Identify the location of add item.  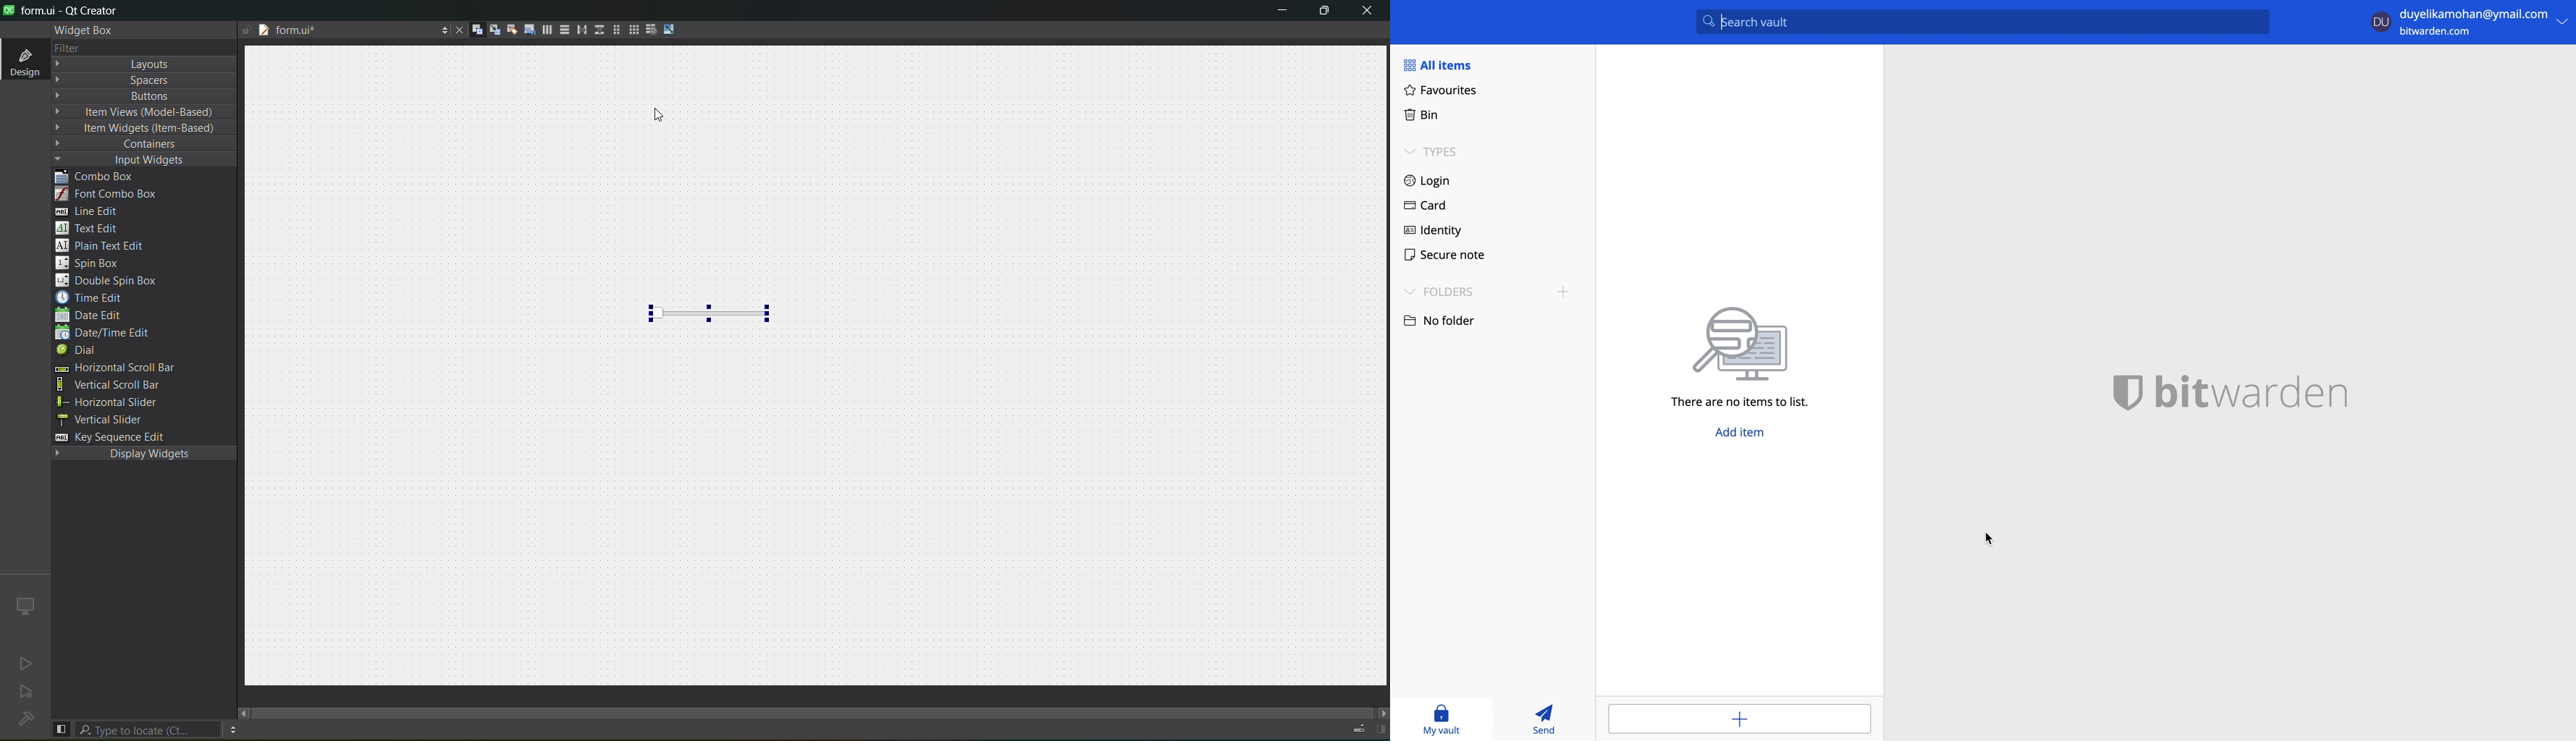
(1741, 433).